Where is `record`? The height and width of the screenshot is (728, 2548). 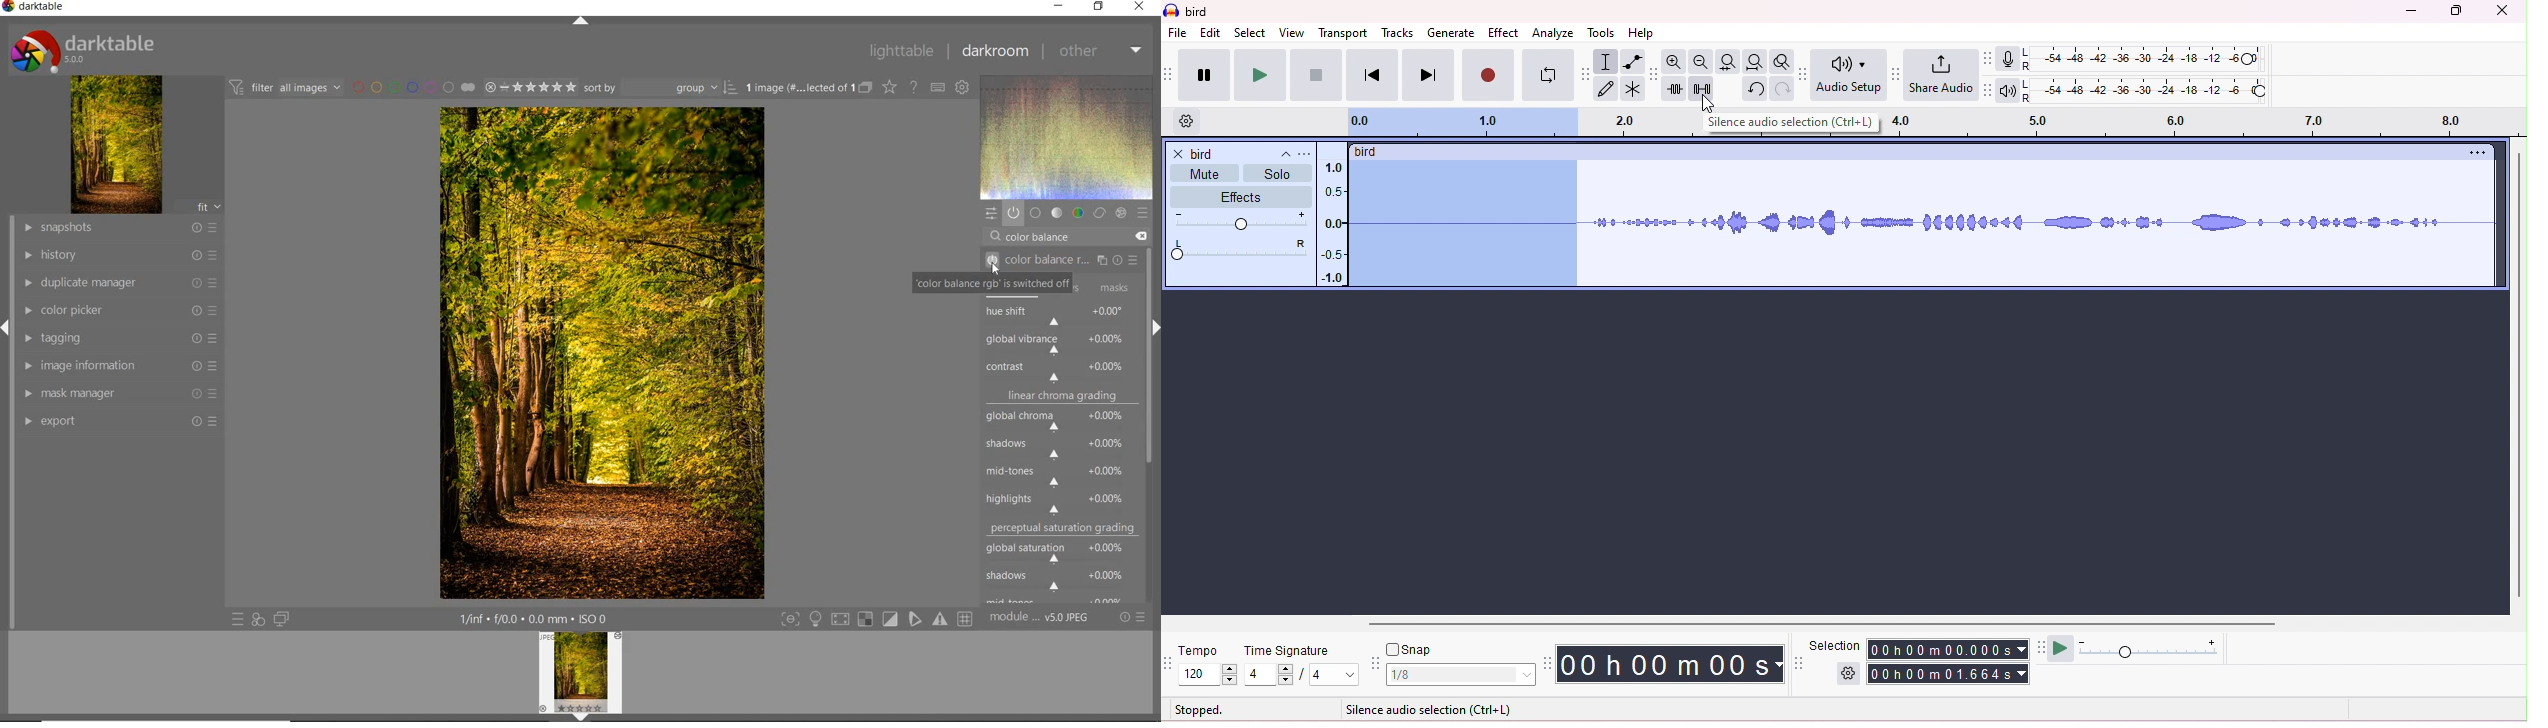 record is located at coordinates (1487, 75).